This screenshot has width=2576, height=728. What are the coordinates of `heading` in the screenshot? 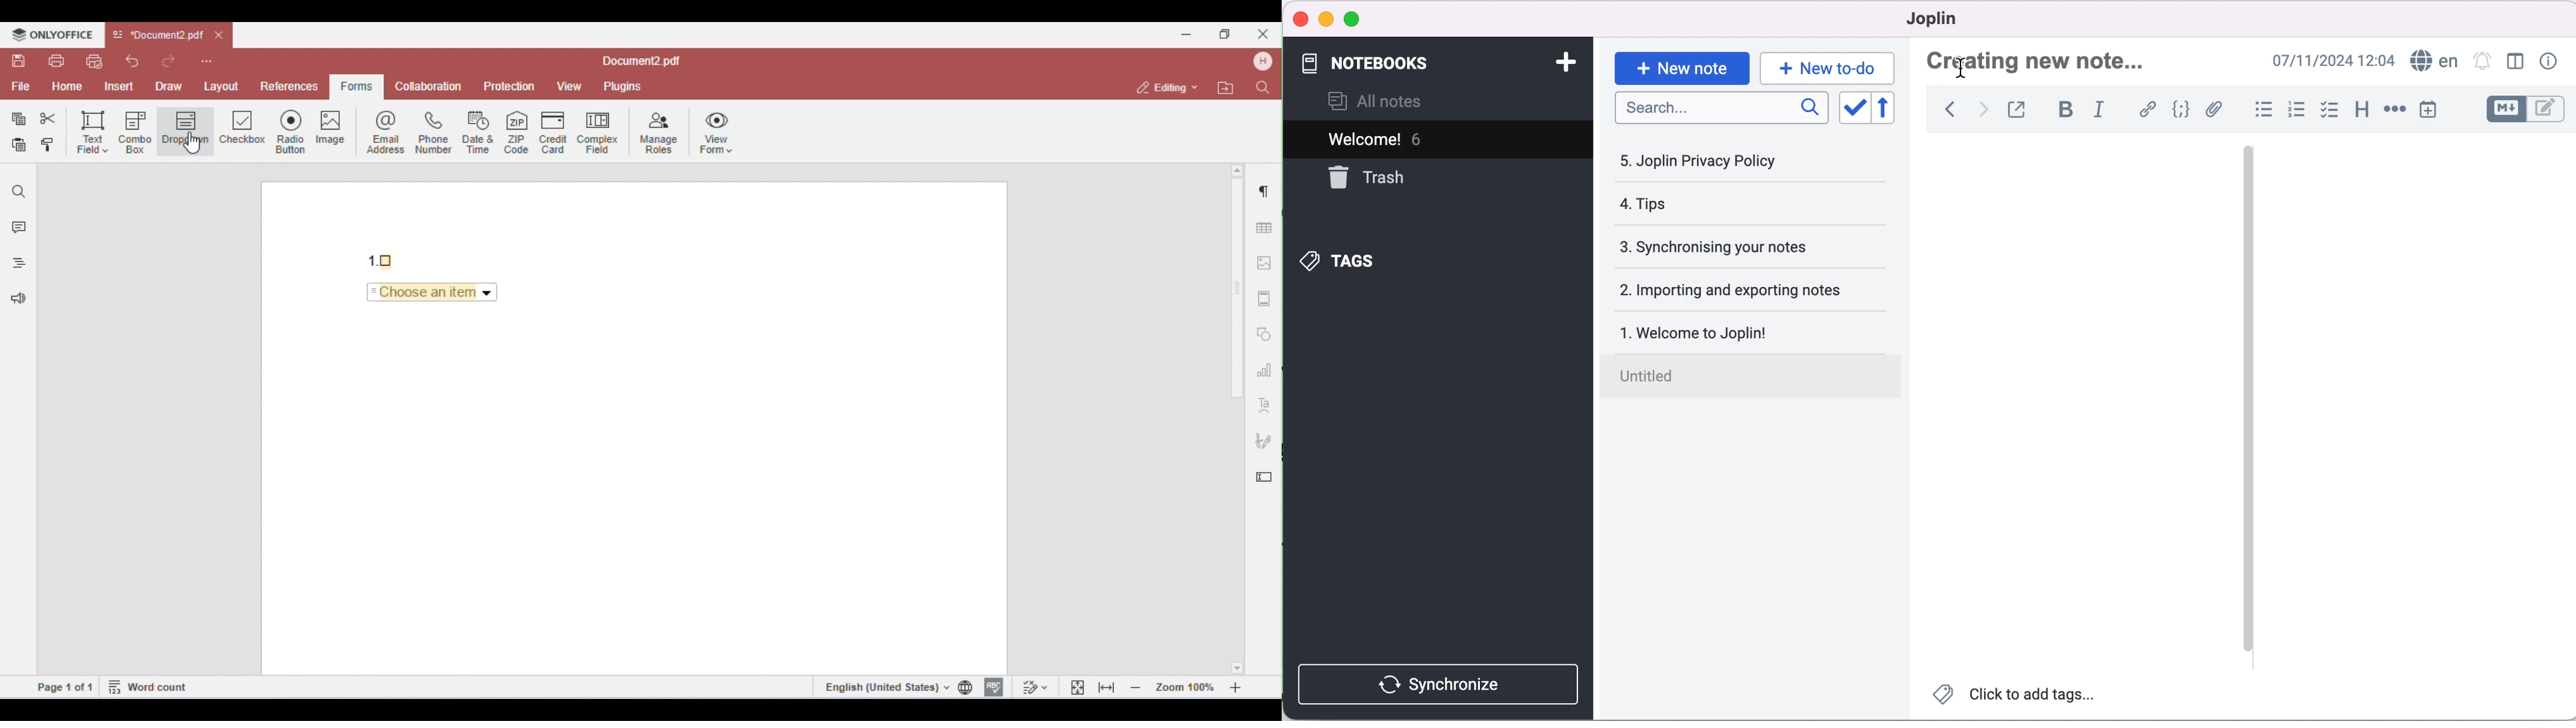 It's located at (2363, 113).